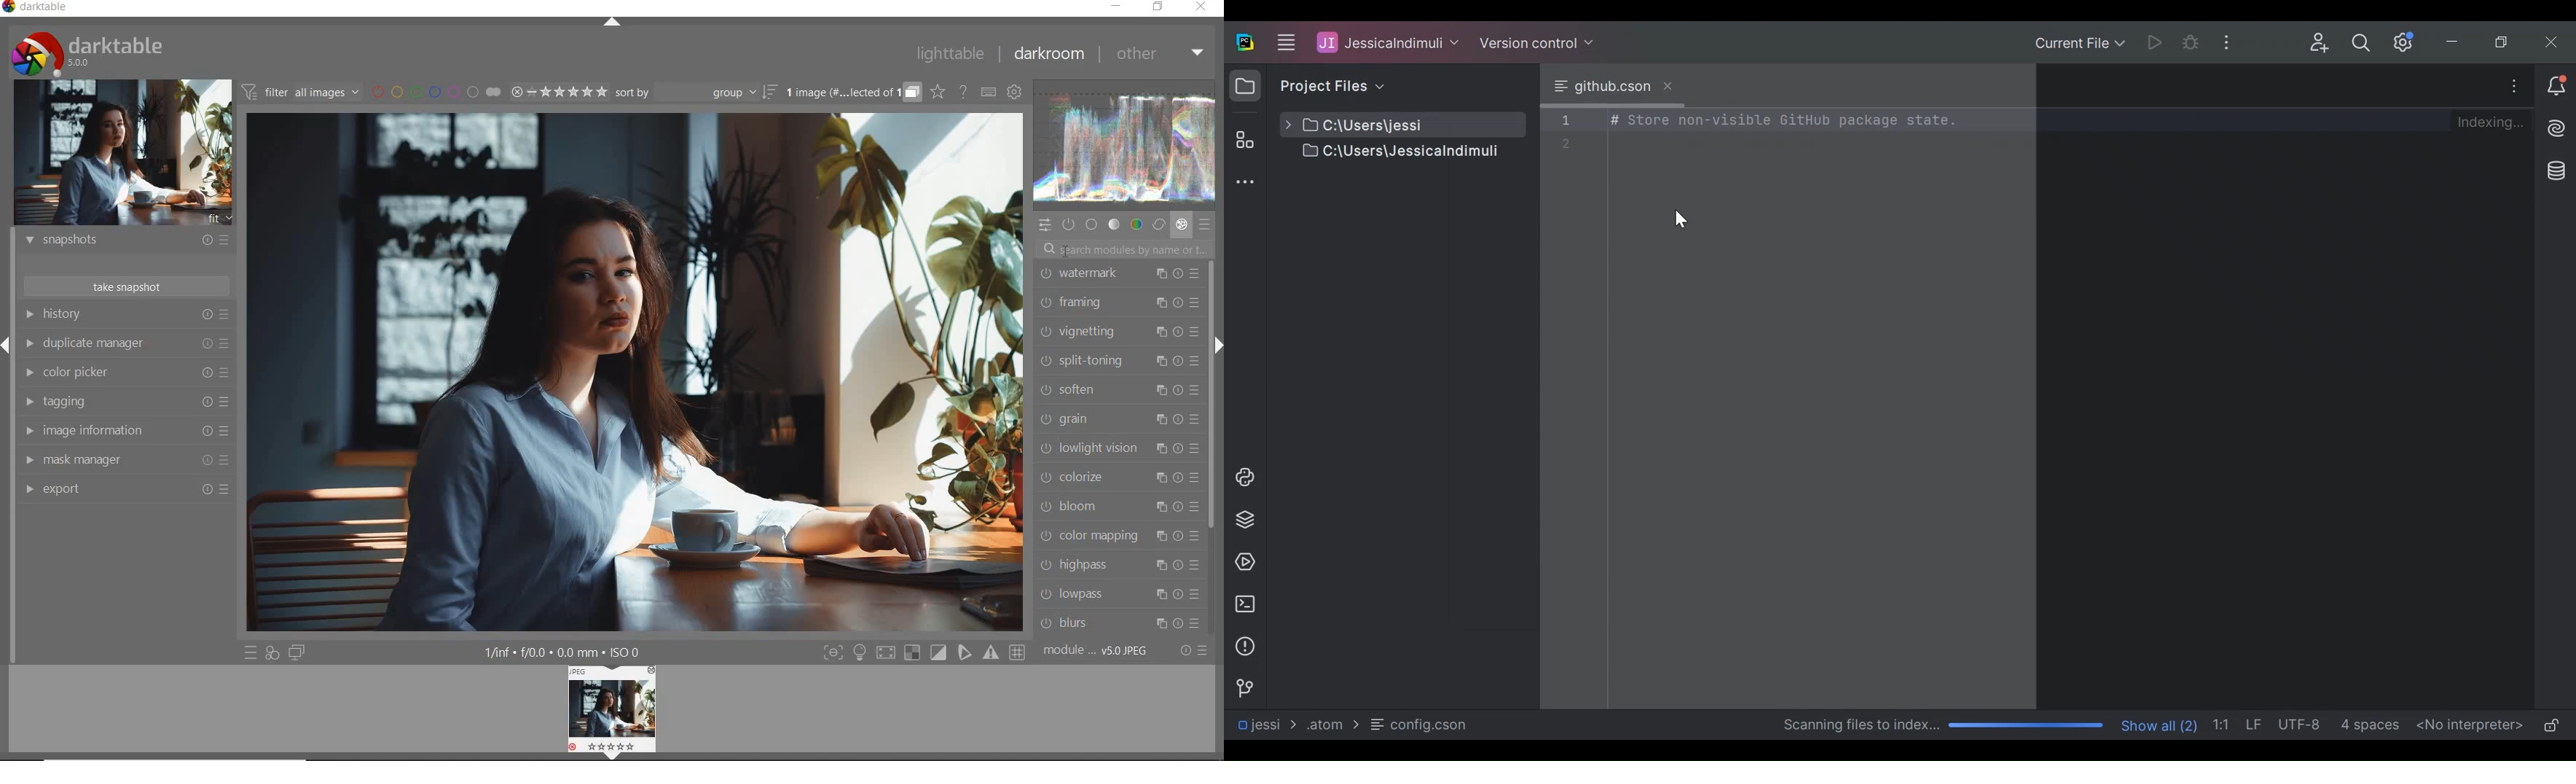 This screenshot has width=2576, height=784. Describe the element at coordinates (125, 432) in the screenshot. I see `image information` at that location.